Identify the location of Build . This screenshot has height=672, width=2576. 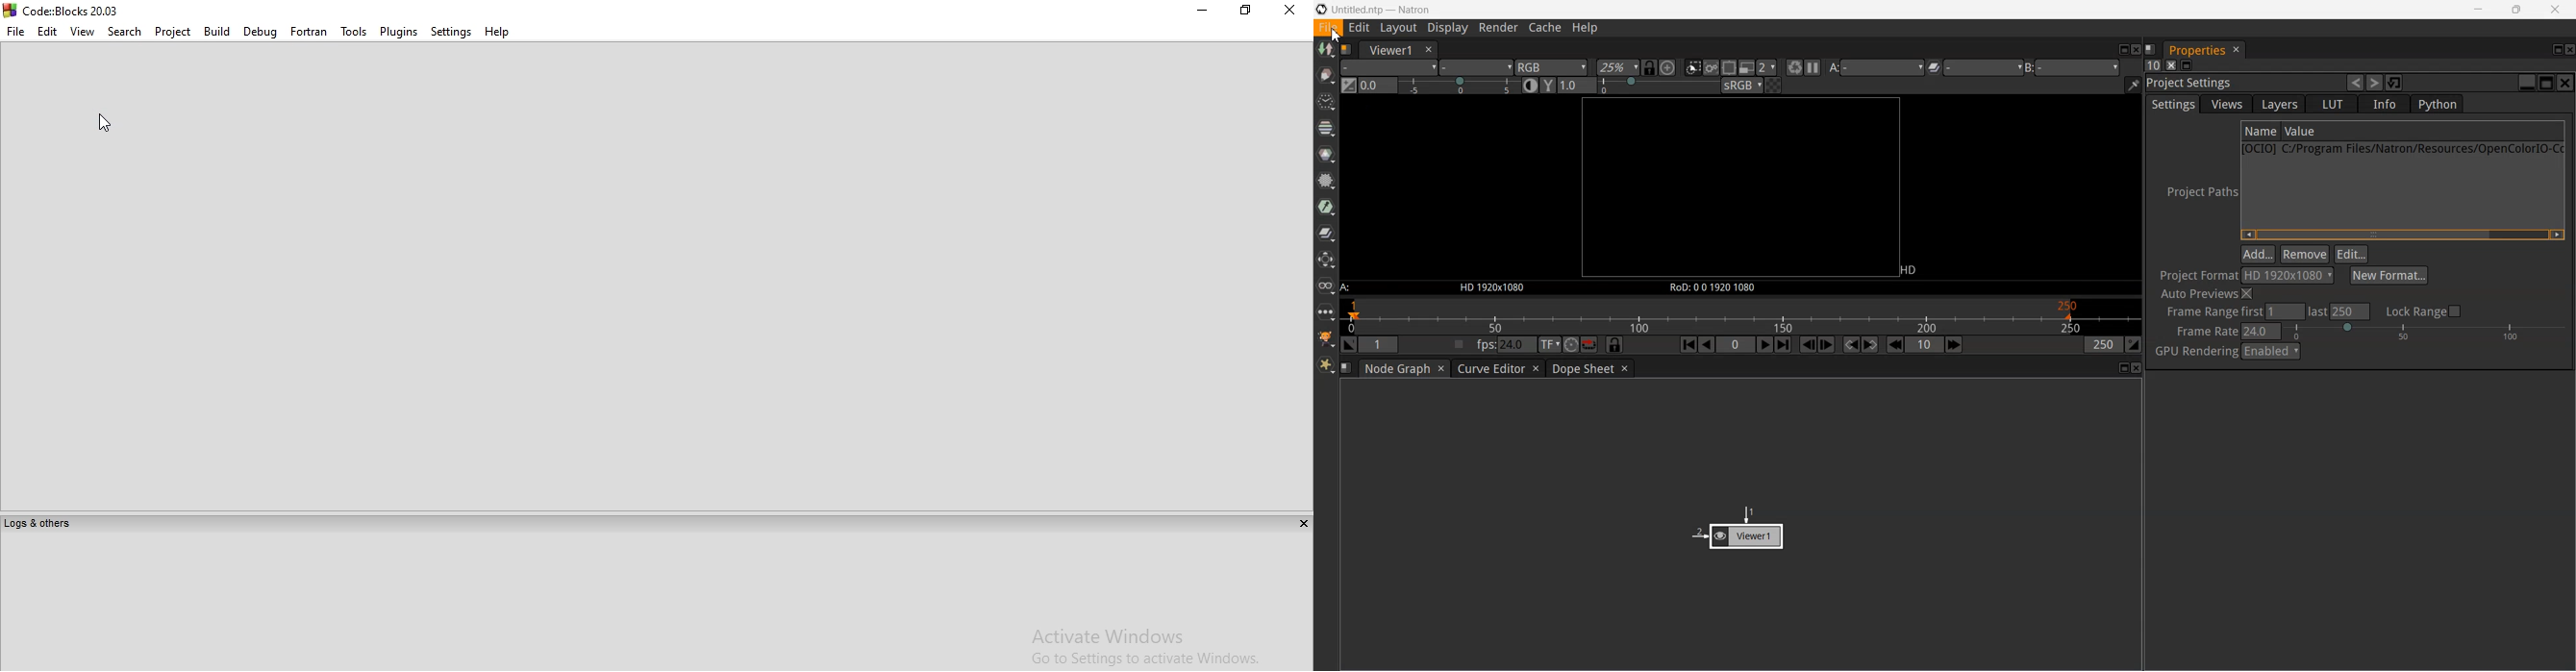
(214, 31).